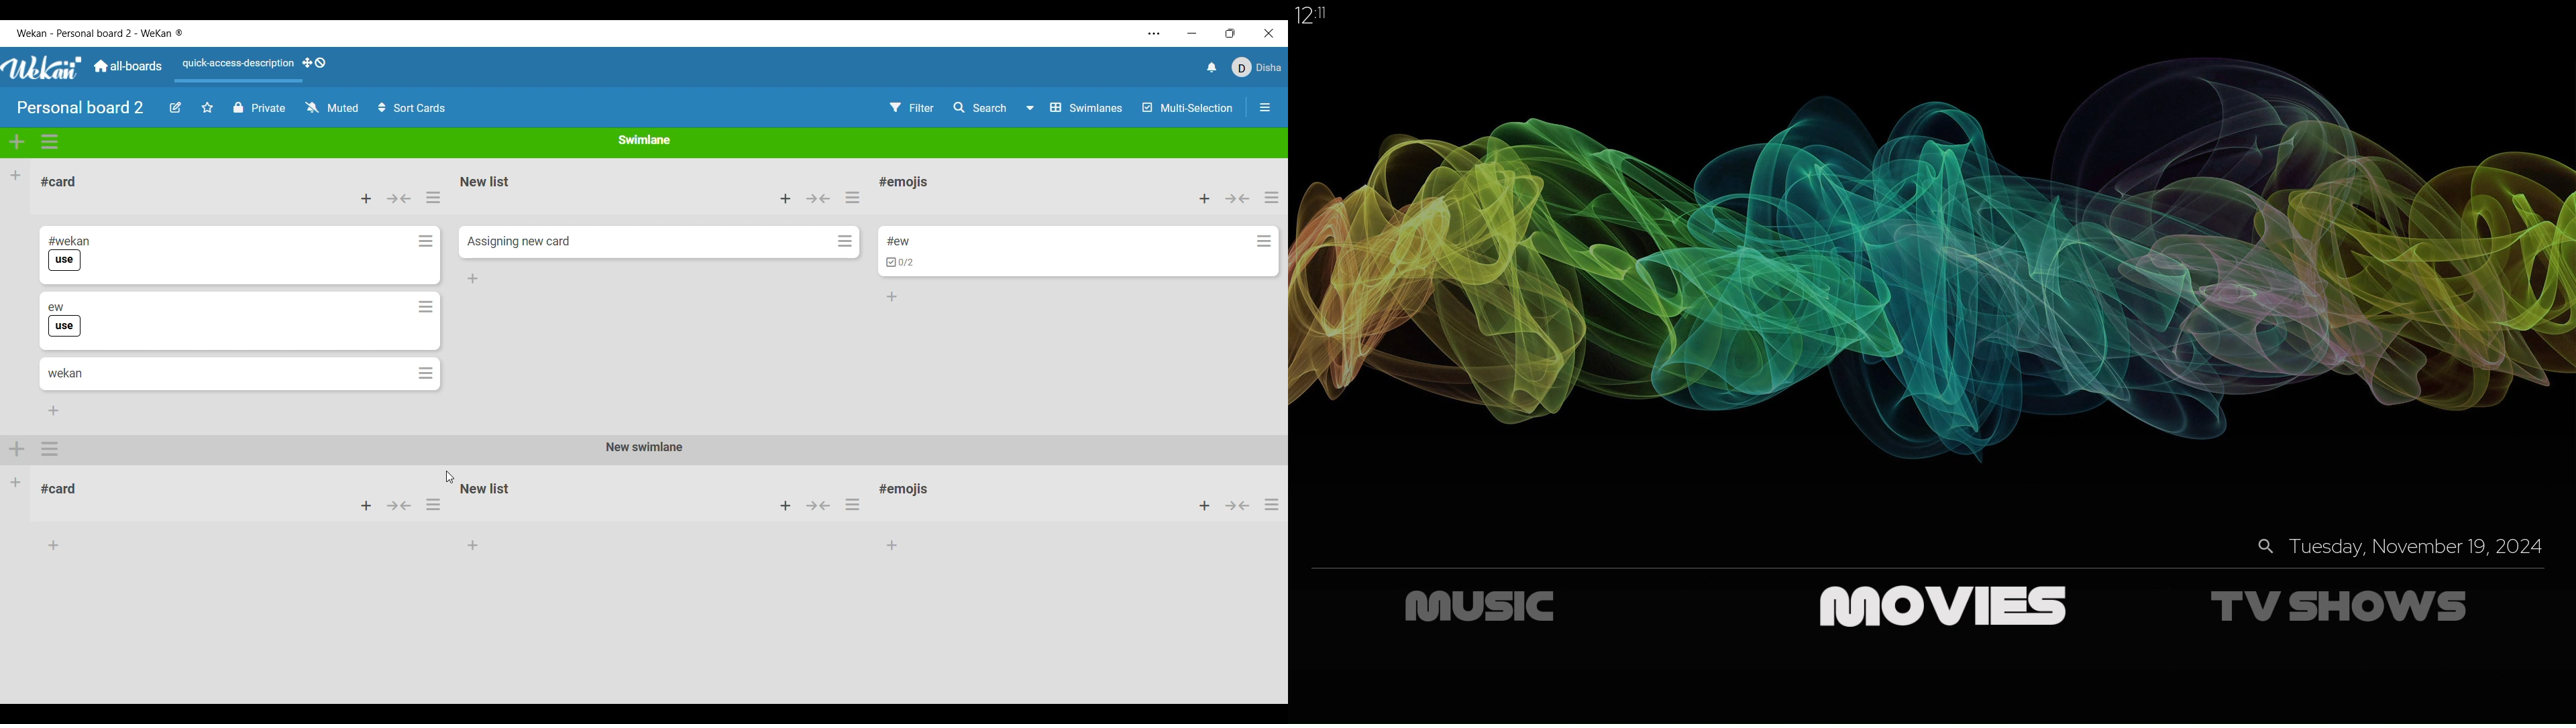 Image resolution: width=2576 pixels, height=728 pixels. Describe the element at coordinates (2414, 547) in the screenshot. I see `Tuesday, November 19, 2024` at that location.